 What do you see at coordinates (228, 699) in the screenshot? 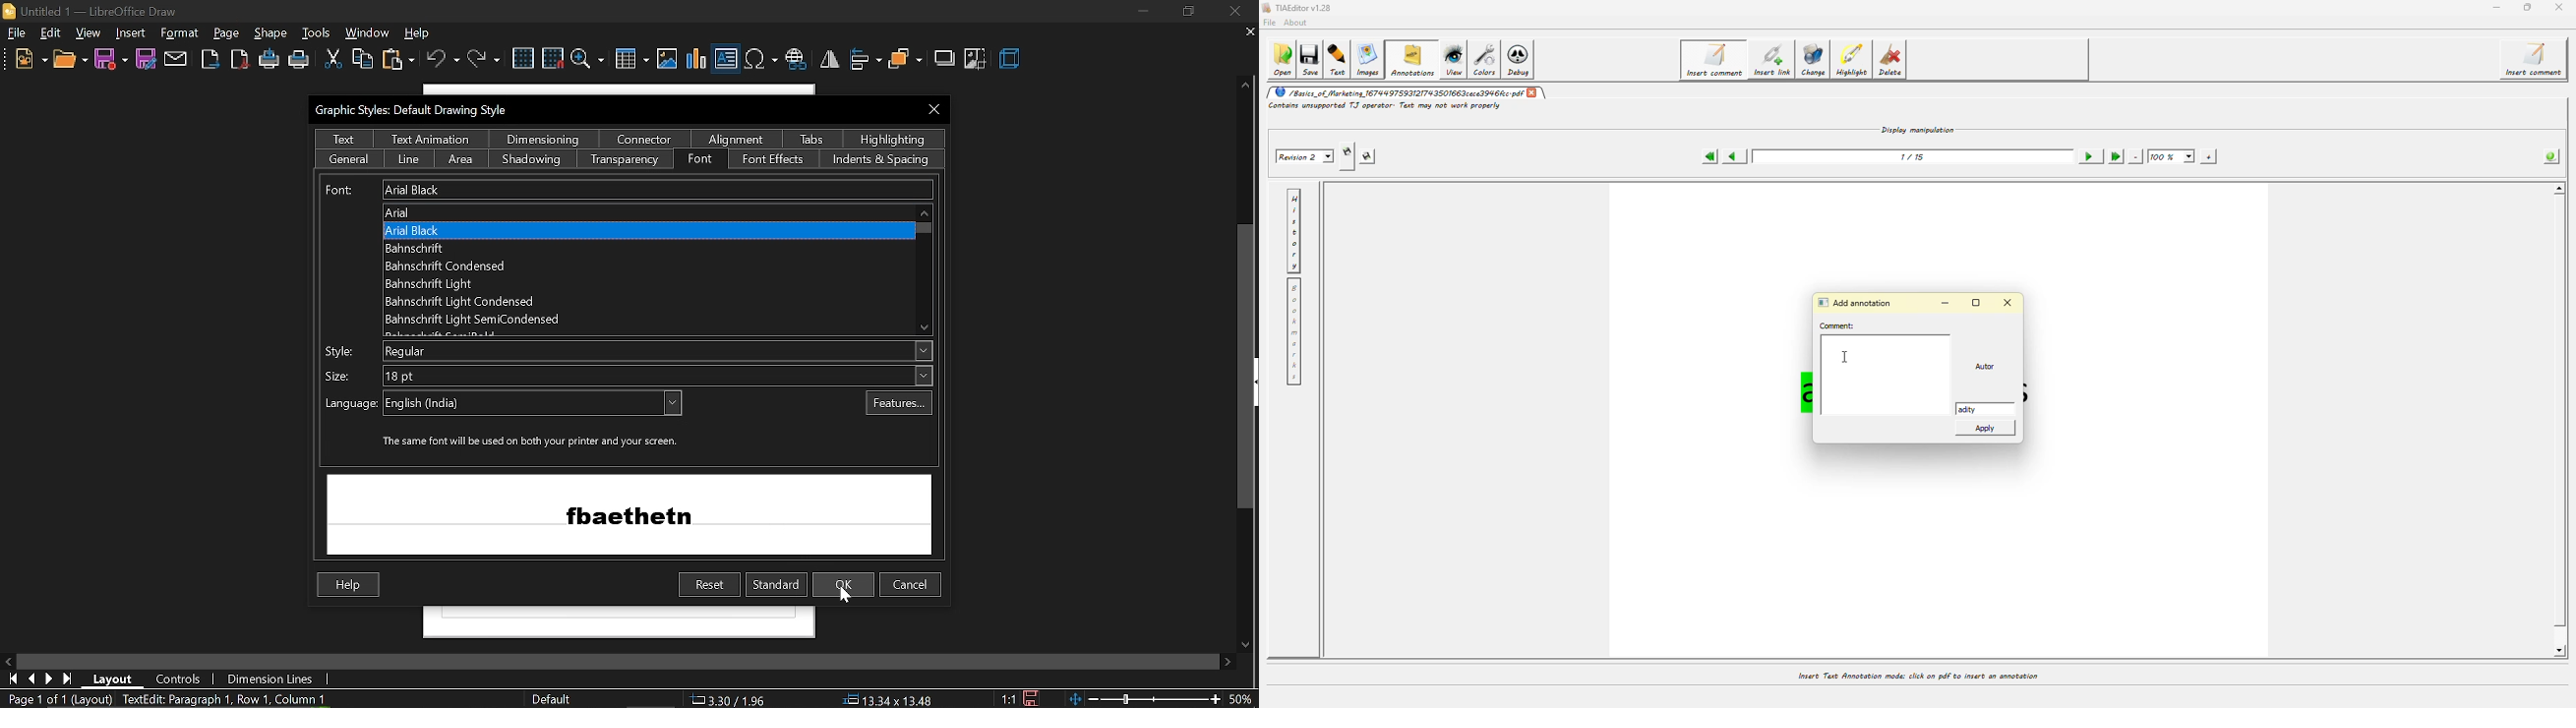
I see `TextEdit: Paragraph 1, Row 1, Column 10` at bounding box center [228, 699].